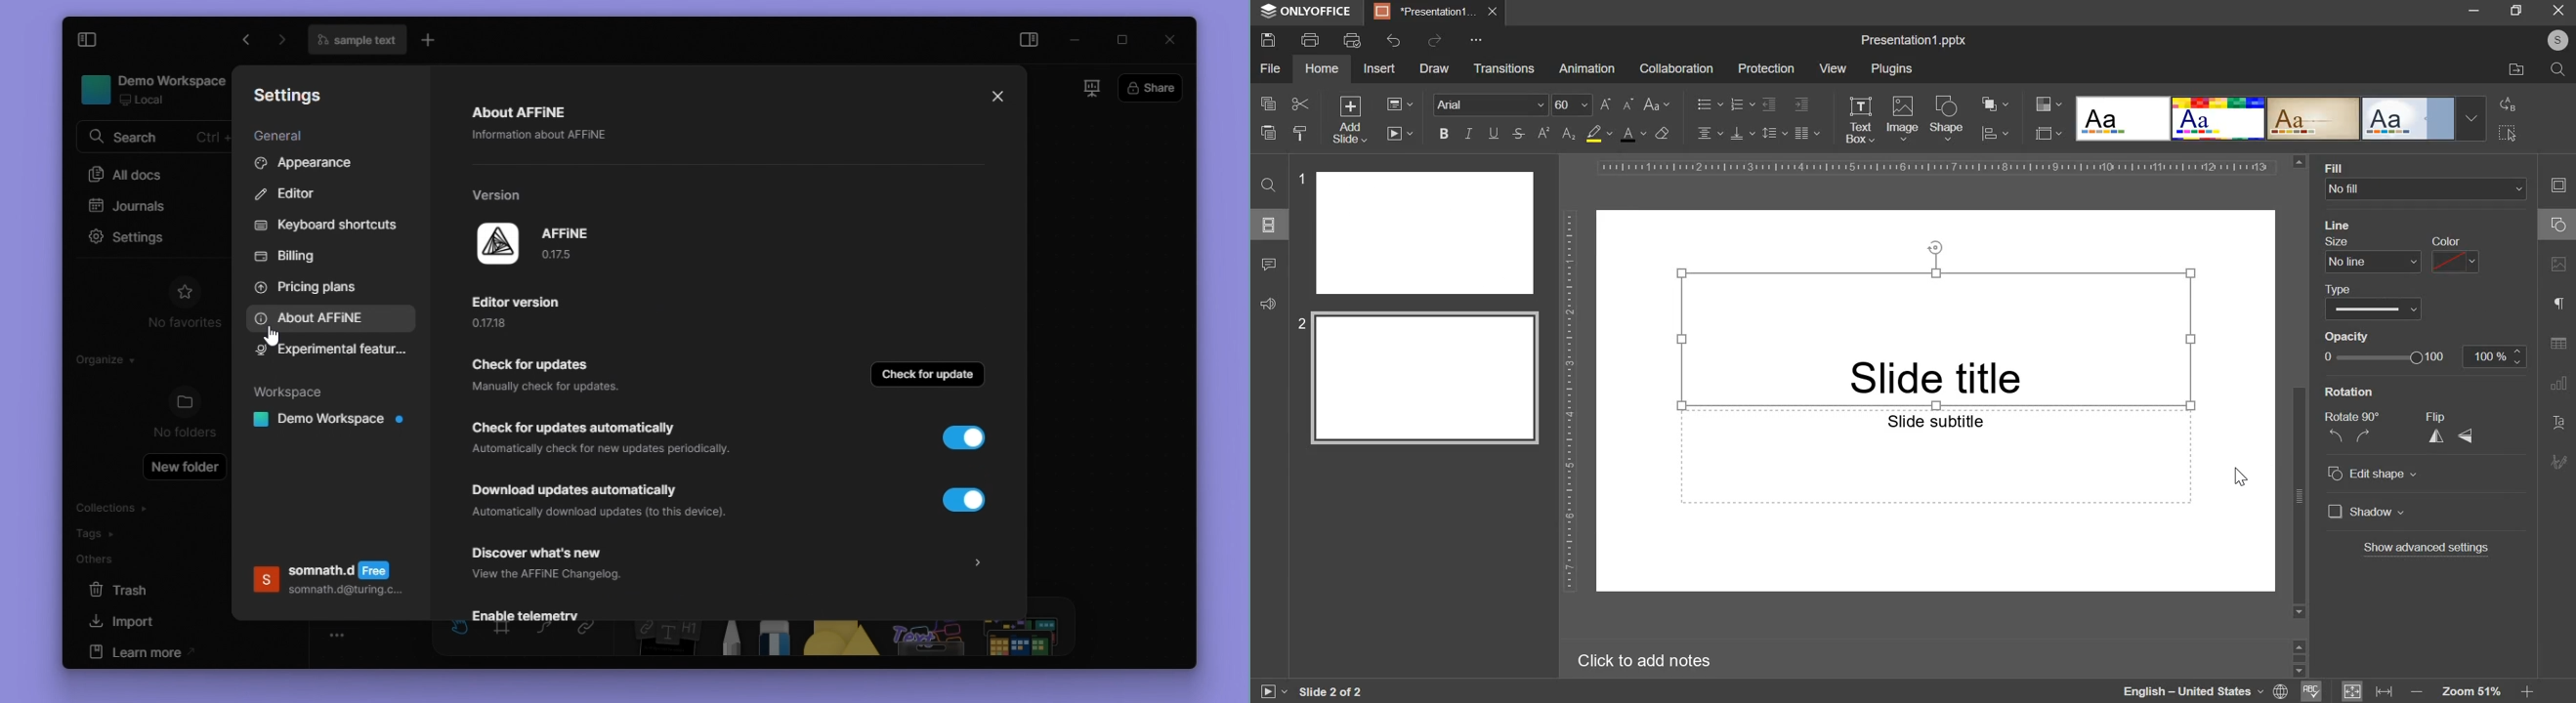 This screenshot has width=2576, height=728. I want to click on minimize, so click(1082, 40).